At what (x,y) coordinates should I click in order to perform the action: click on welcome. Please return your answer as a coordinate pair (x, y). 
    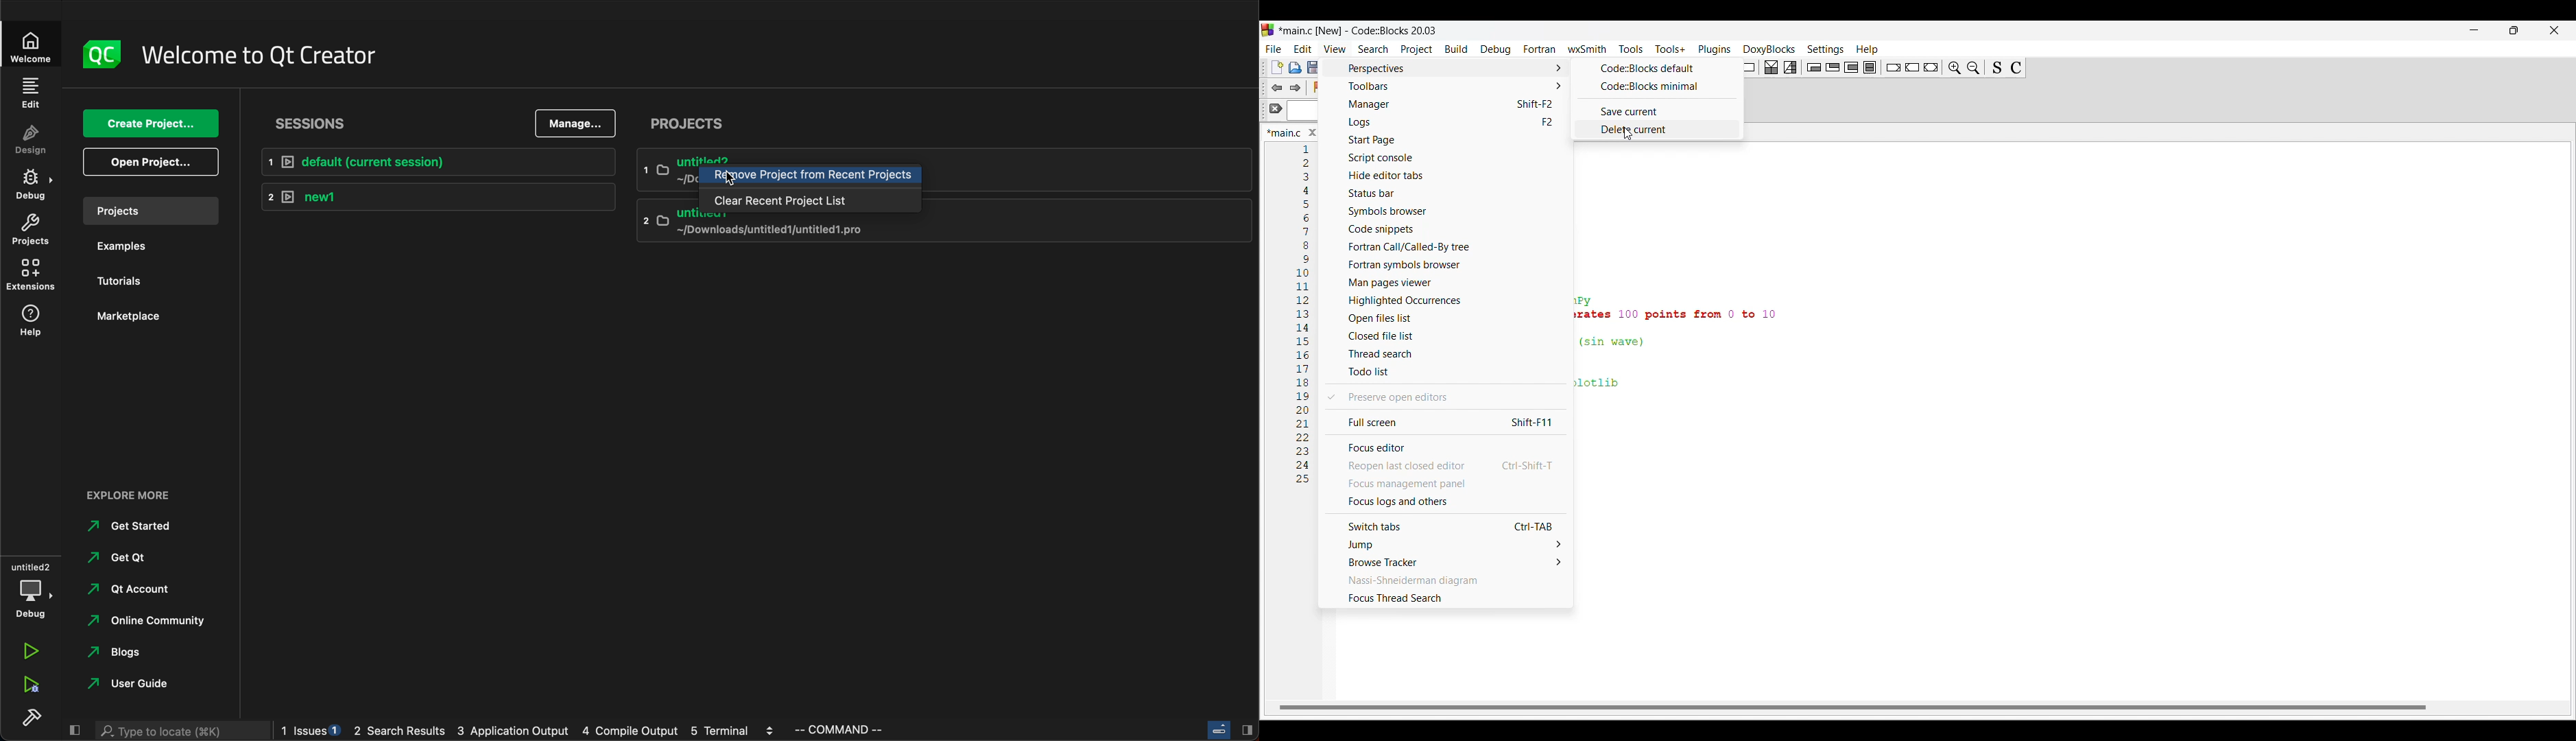
    Looking at the image, I should click on (30, 43).